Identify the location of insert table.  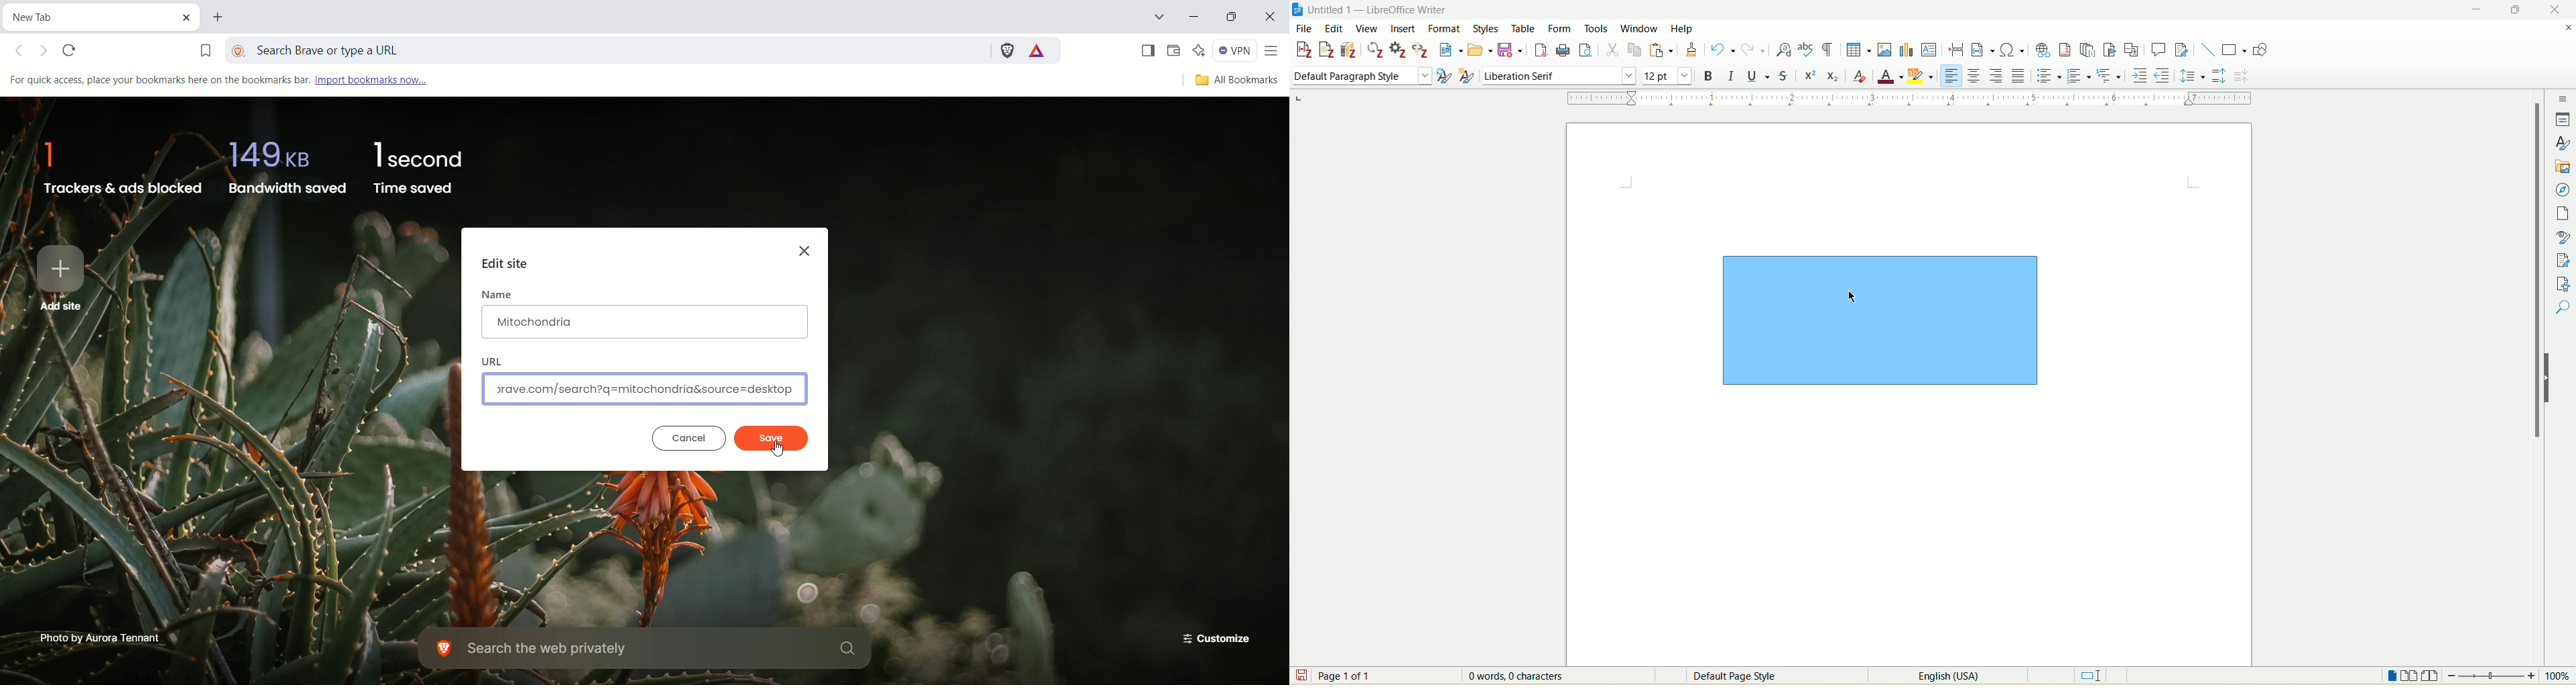
(1860, 52).